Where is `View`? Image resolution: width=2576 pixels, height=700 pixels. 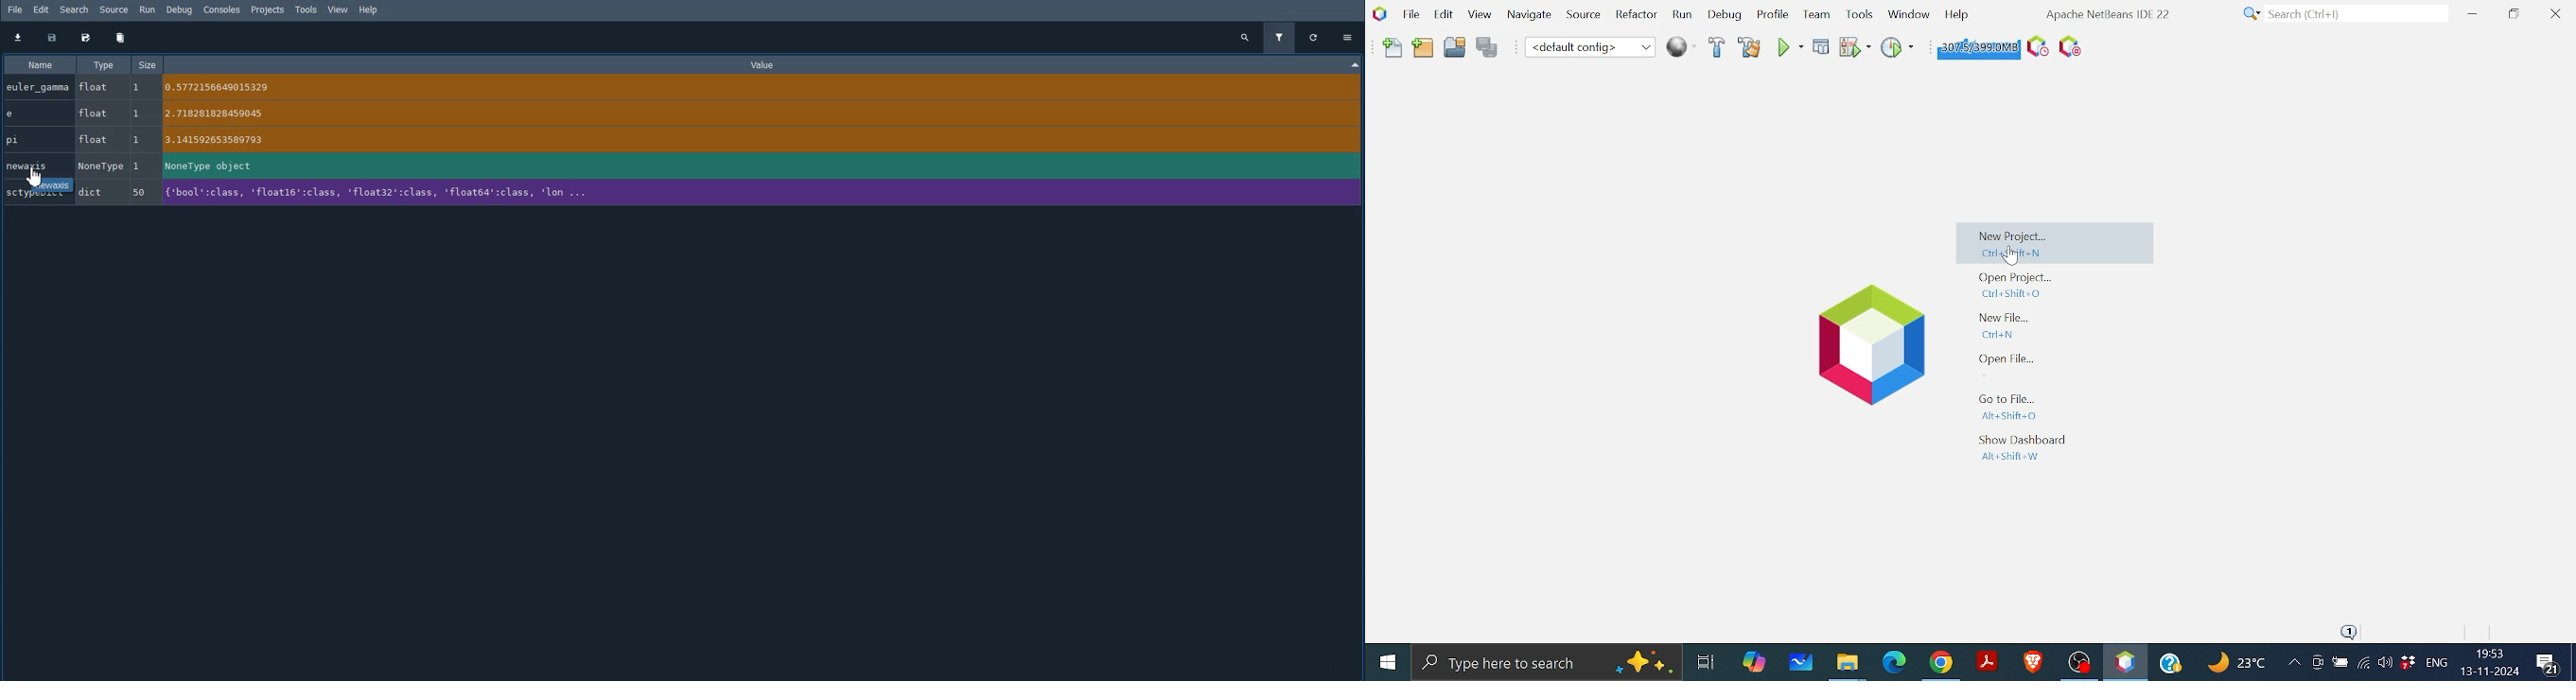
View is located at coordinates (339, 10).